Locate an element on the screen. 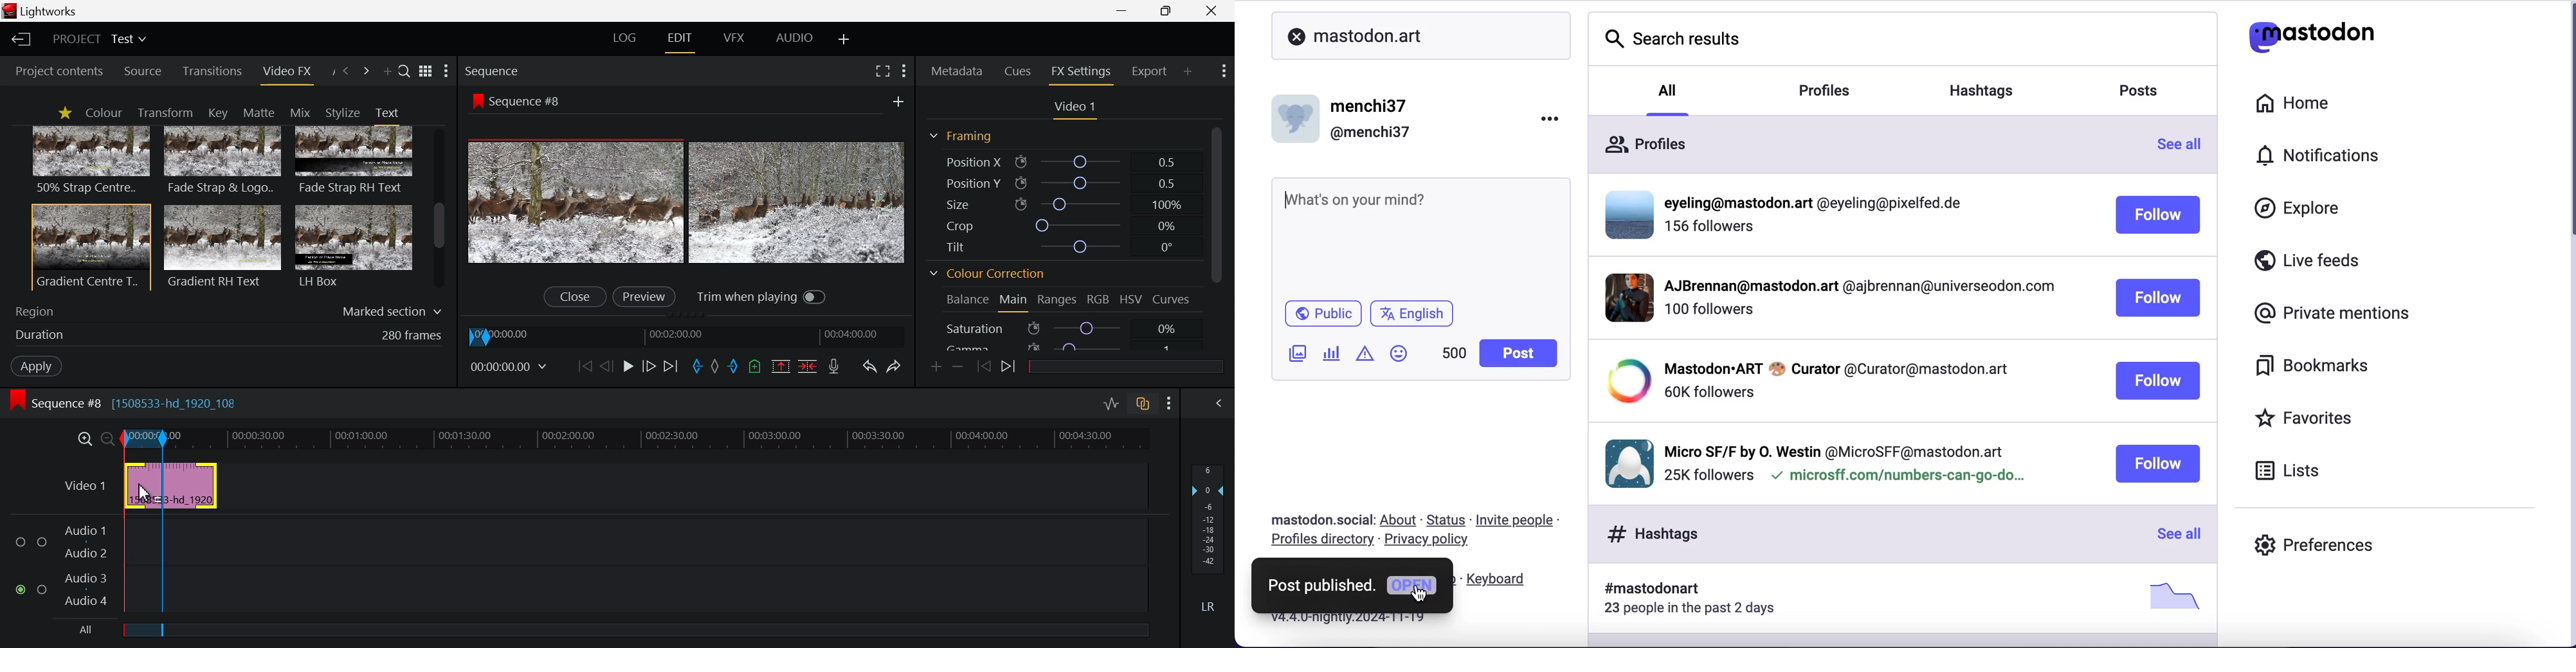 Image resolution: width=2576 pixels, height=672 pixels. Mix is located at coordinates (304, 112).